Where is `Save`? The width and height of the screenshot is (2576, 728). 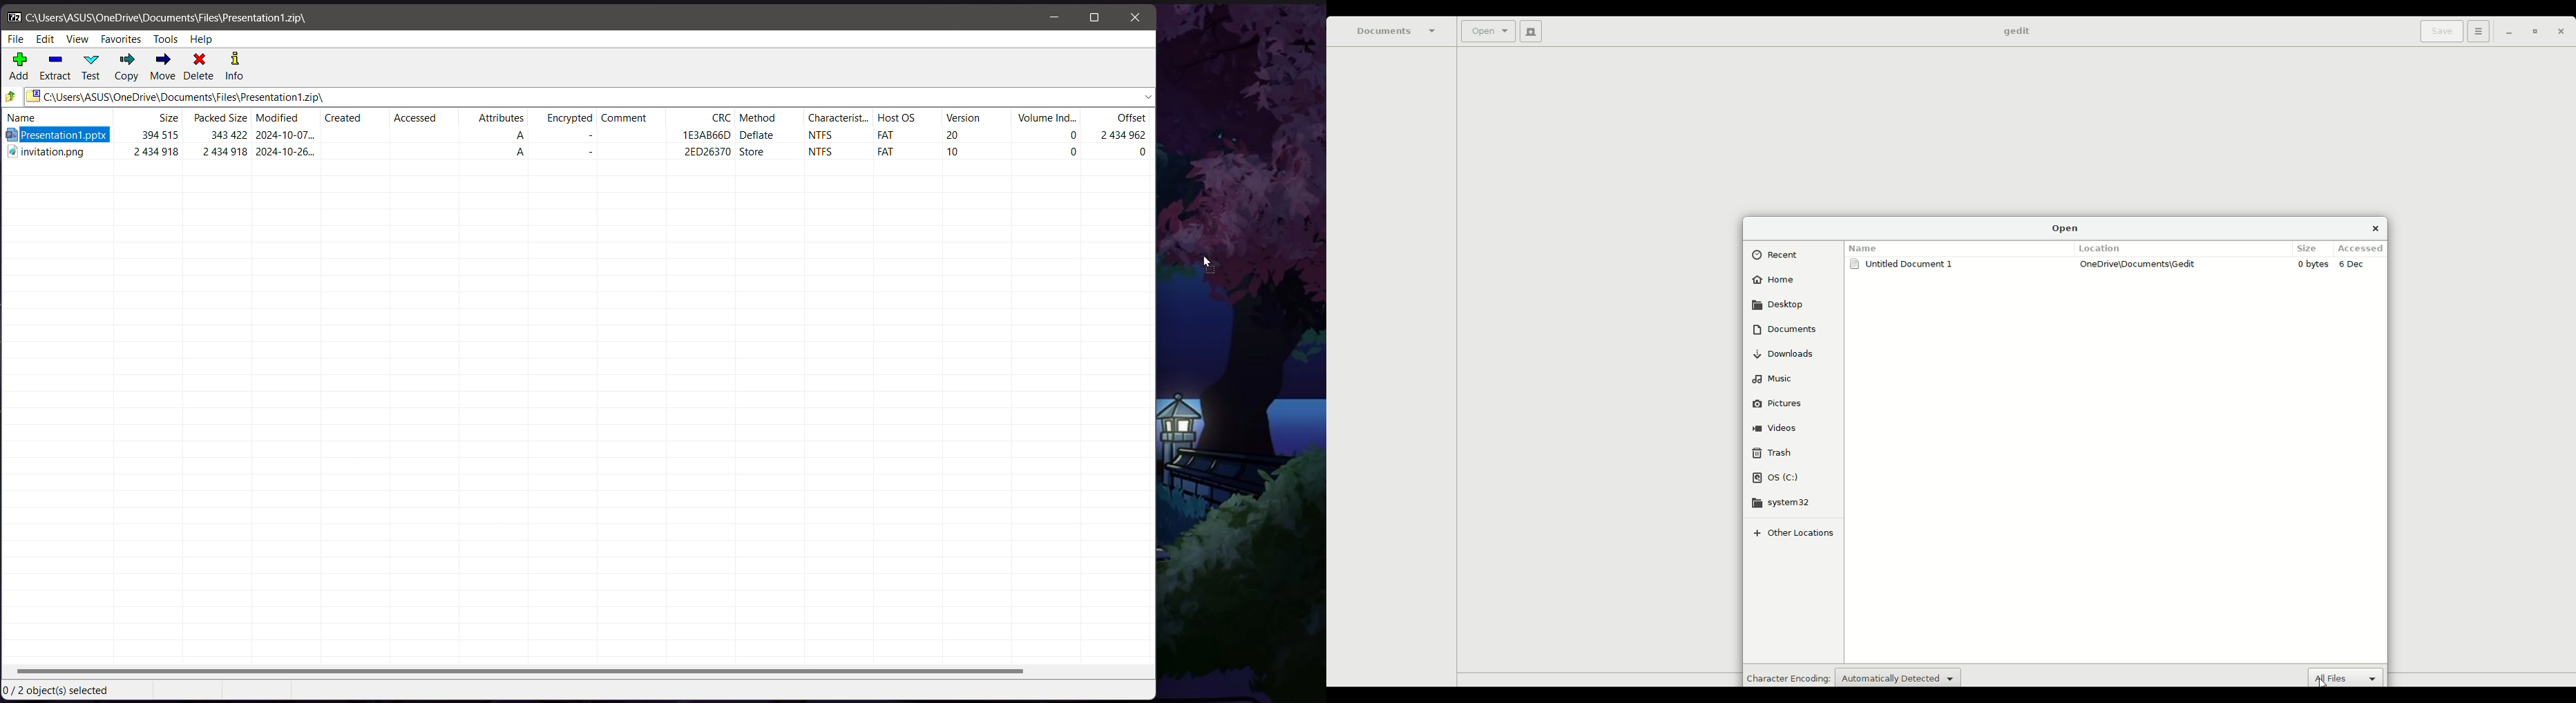
Save is located at coordinates (2439, 31).